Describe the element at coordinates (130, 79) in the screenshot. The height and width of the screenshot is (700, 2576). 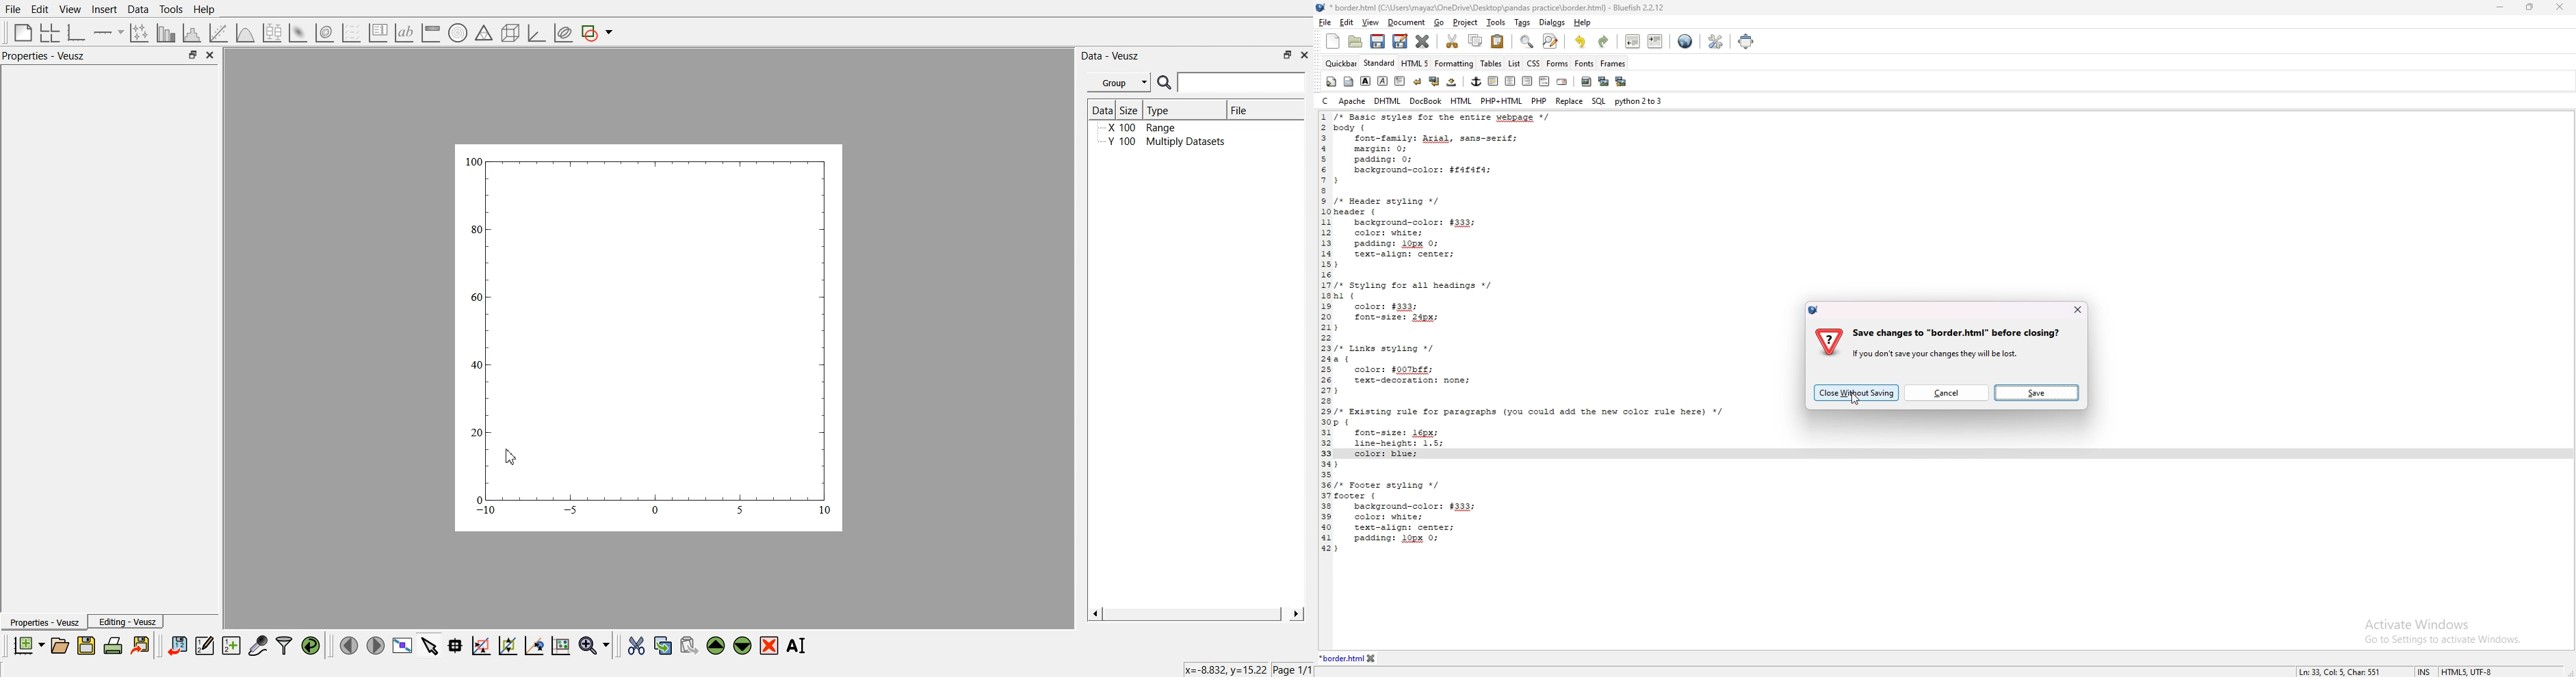
I see `enter notes field` at that location.